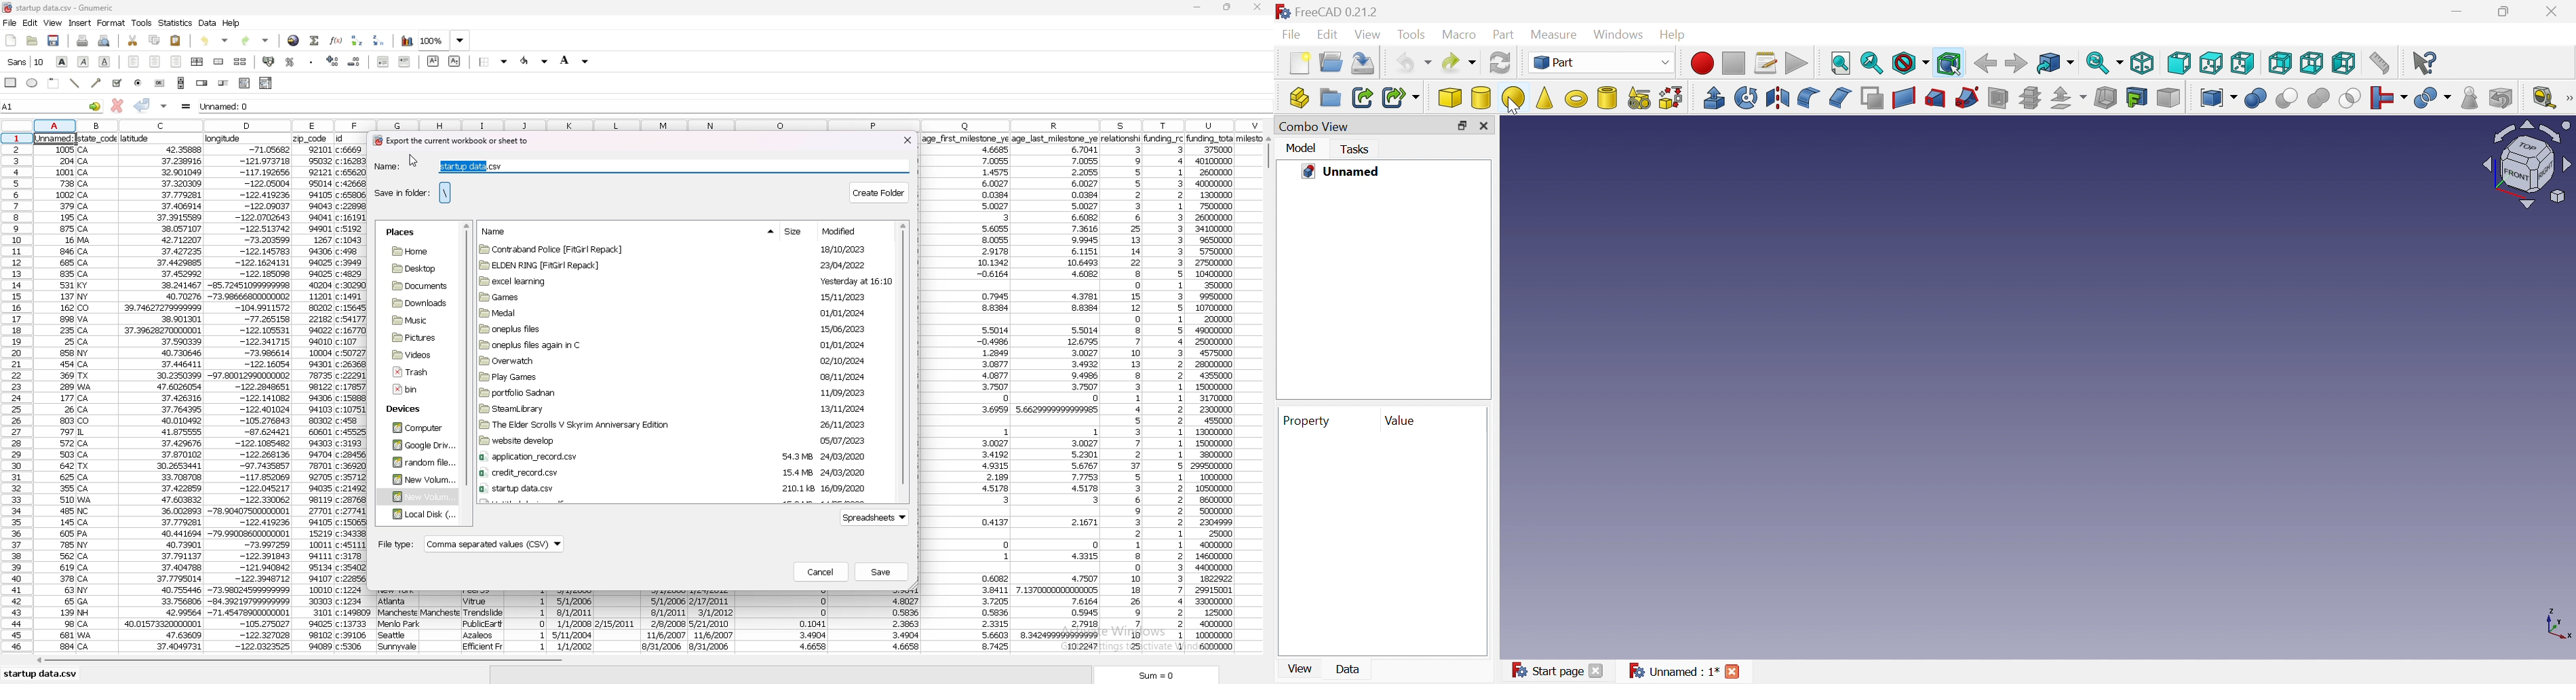  Describe the element at coordinates (1513, 107) in the screenshot. I see `cursor` at that location.